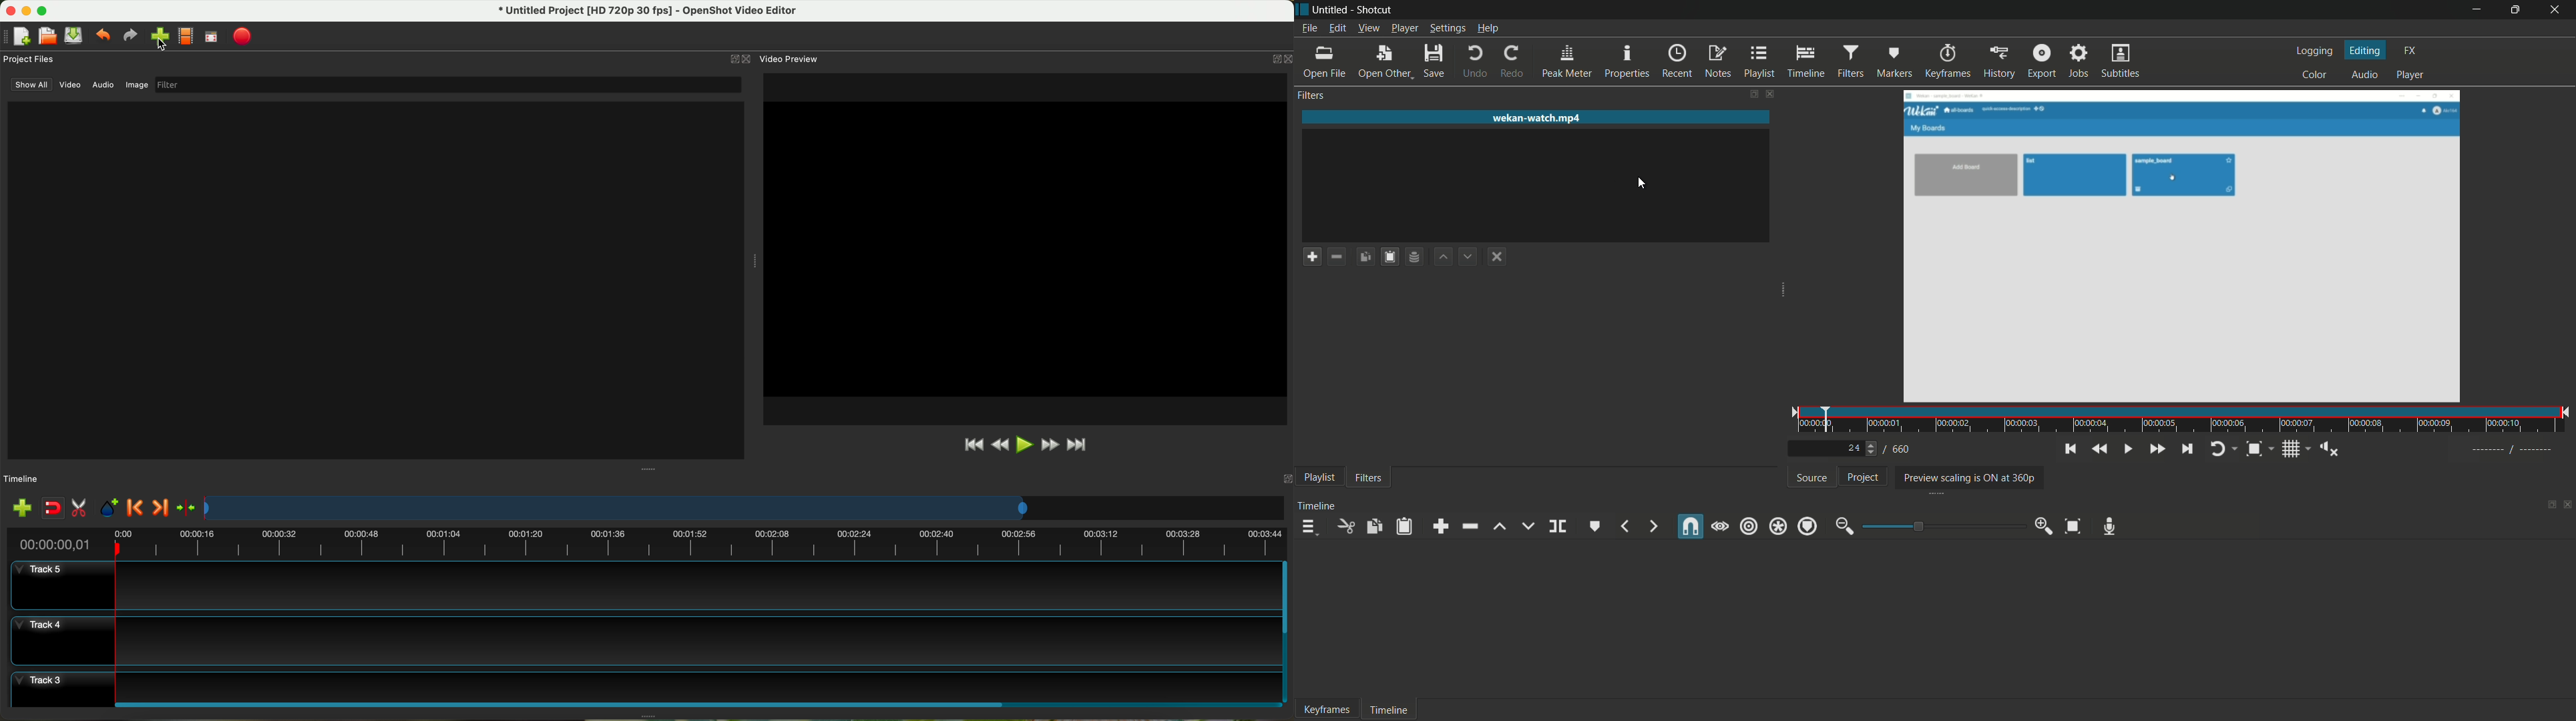  Describe the element at coordinates (644, 641) in the screenshot. I see `track 4` at that location.